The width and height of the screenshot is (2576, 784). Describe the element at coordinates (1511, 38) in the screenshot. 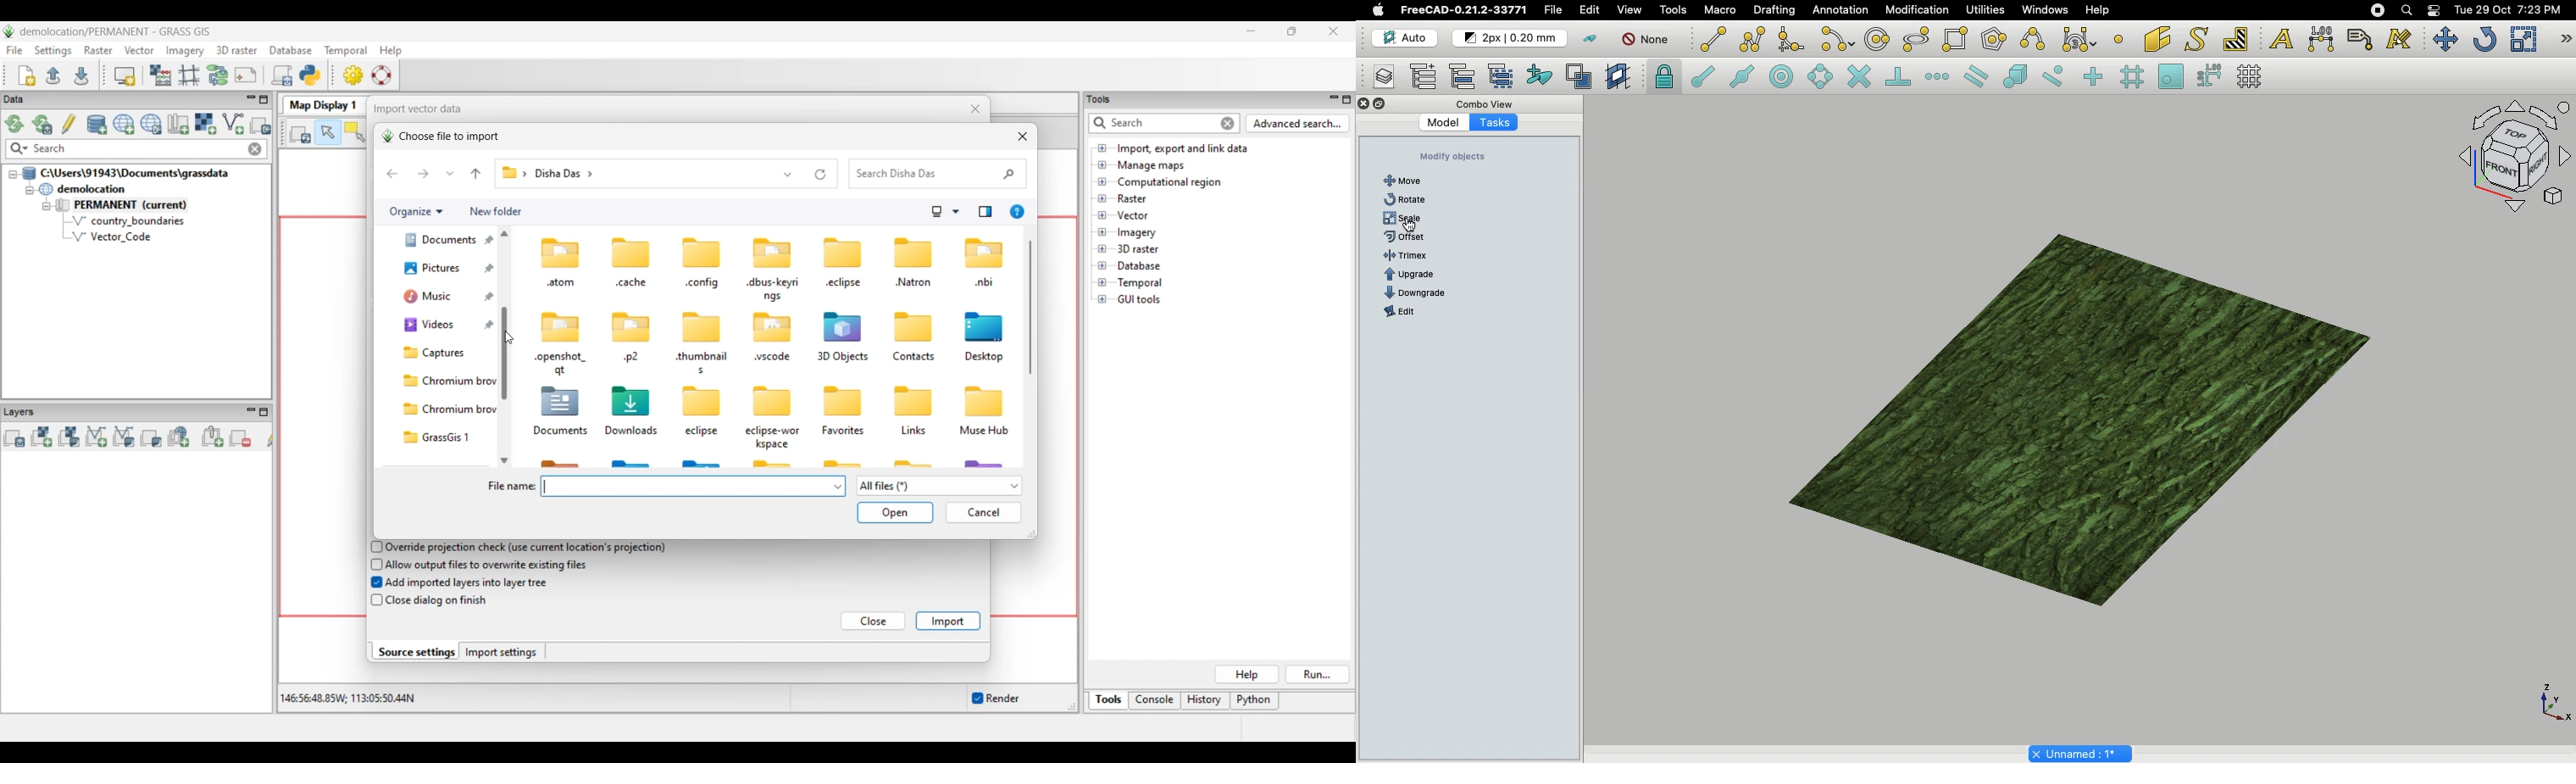

I see `Change default style for new objects` at that location.